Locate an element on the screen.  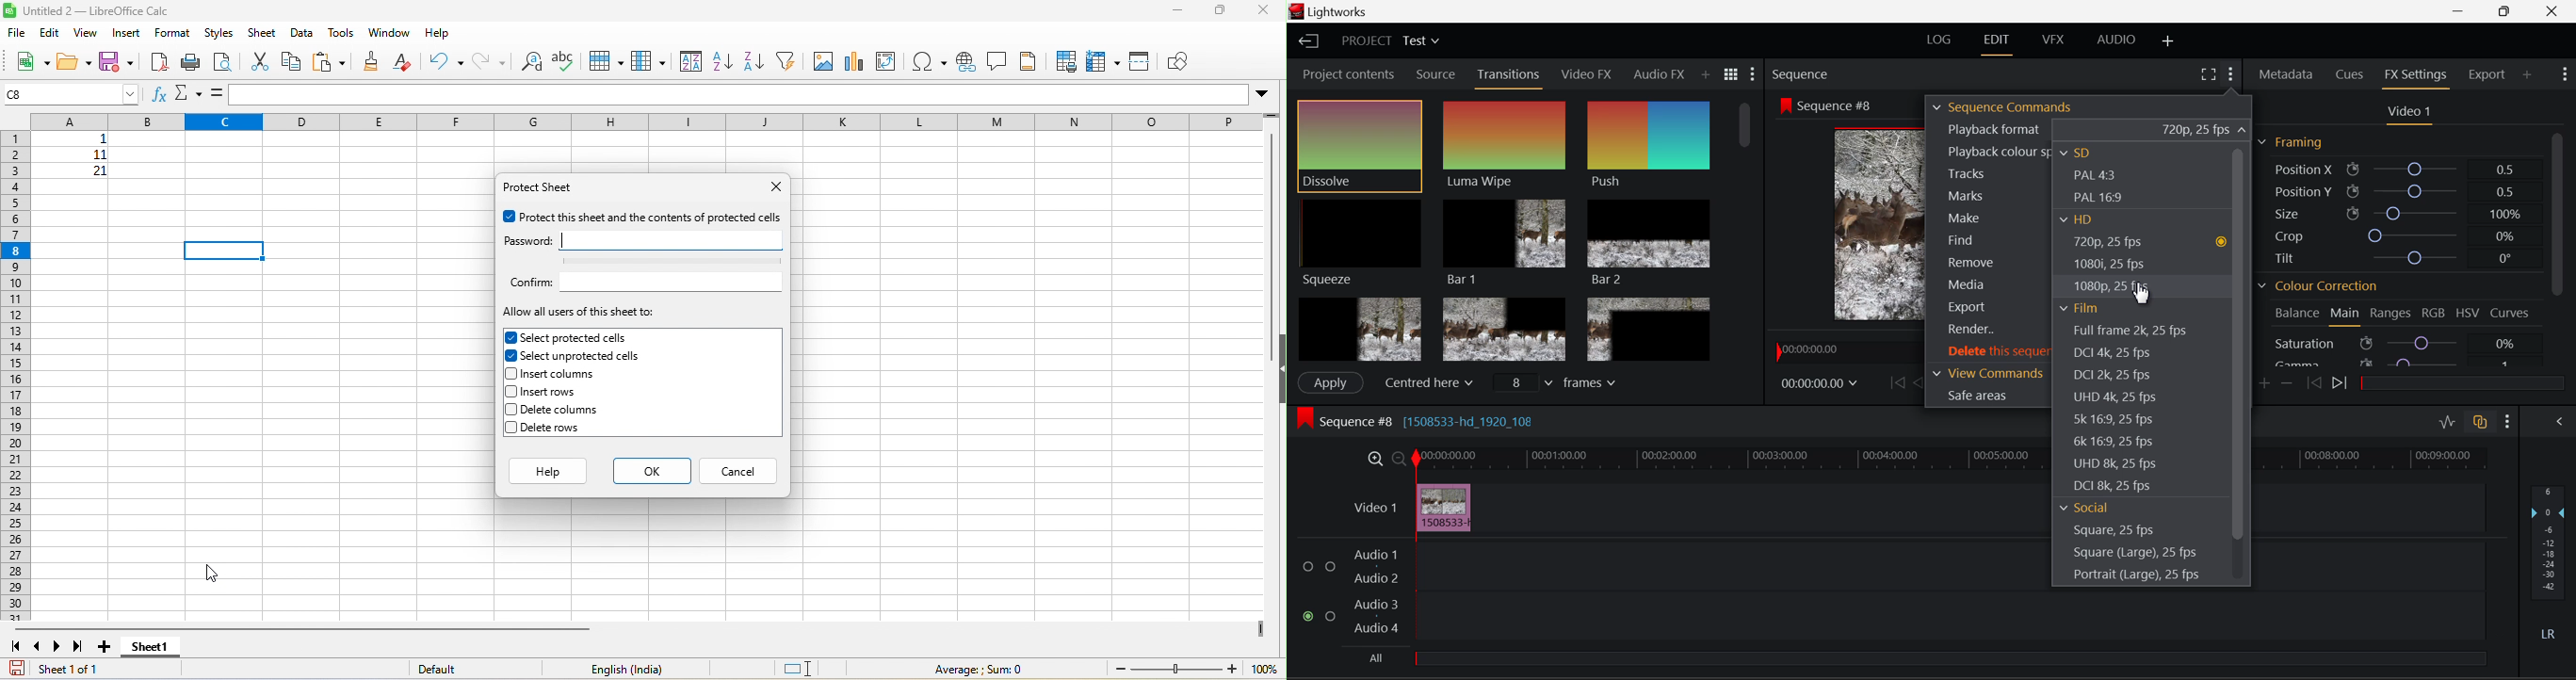
sheet is located at coordinates (264, 33).